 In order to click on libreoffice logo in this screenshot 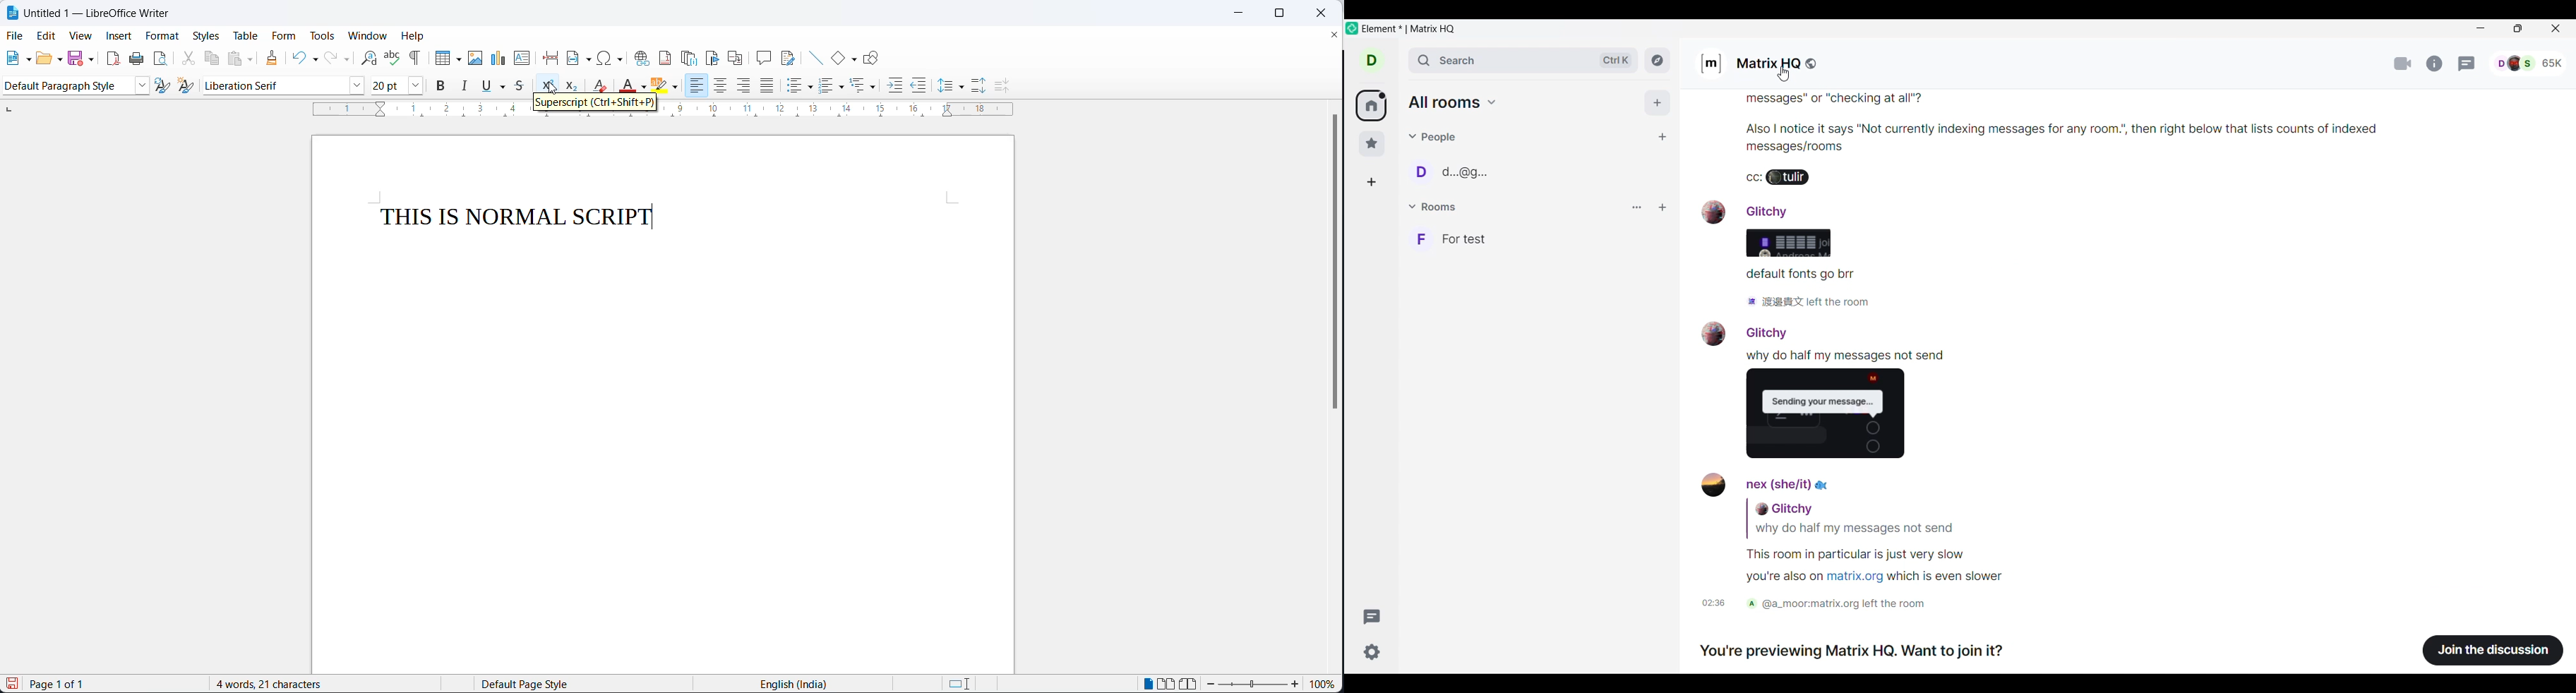, I will do `click(12, 14)`.